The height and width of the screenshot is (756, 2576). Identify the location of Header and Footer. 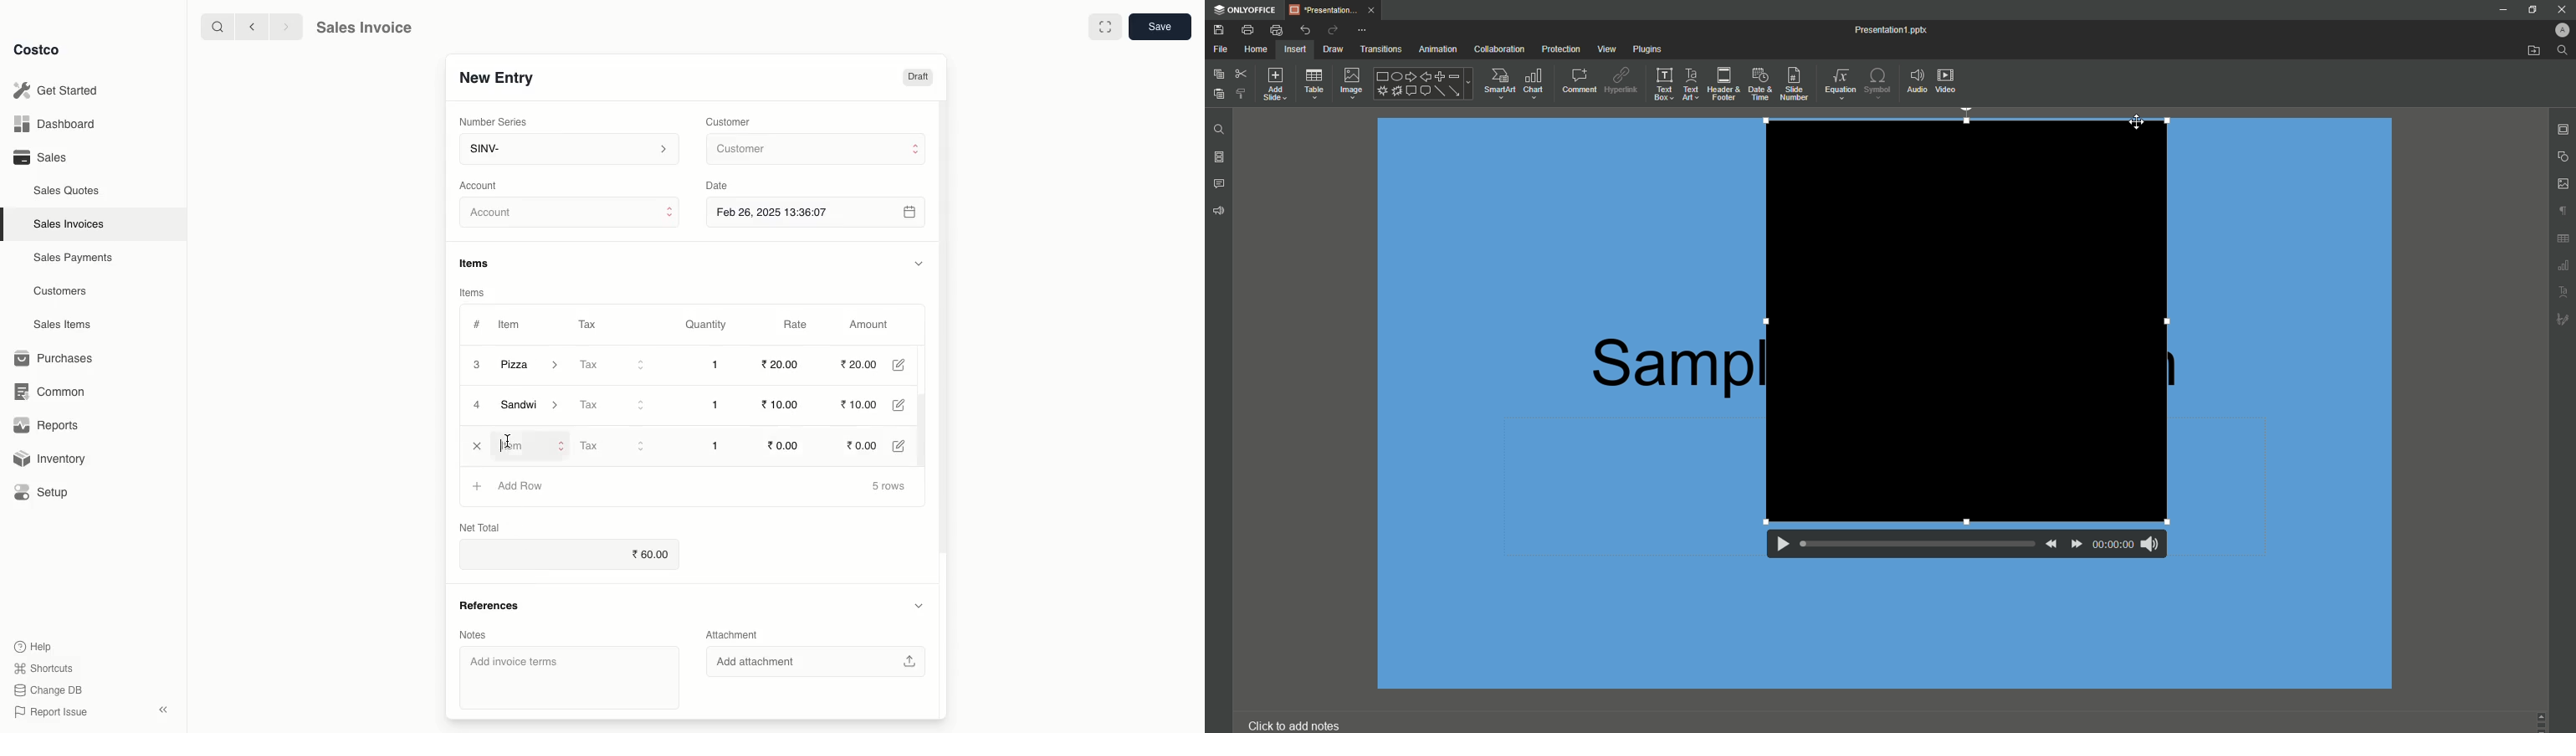
(1723, 84).